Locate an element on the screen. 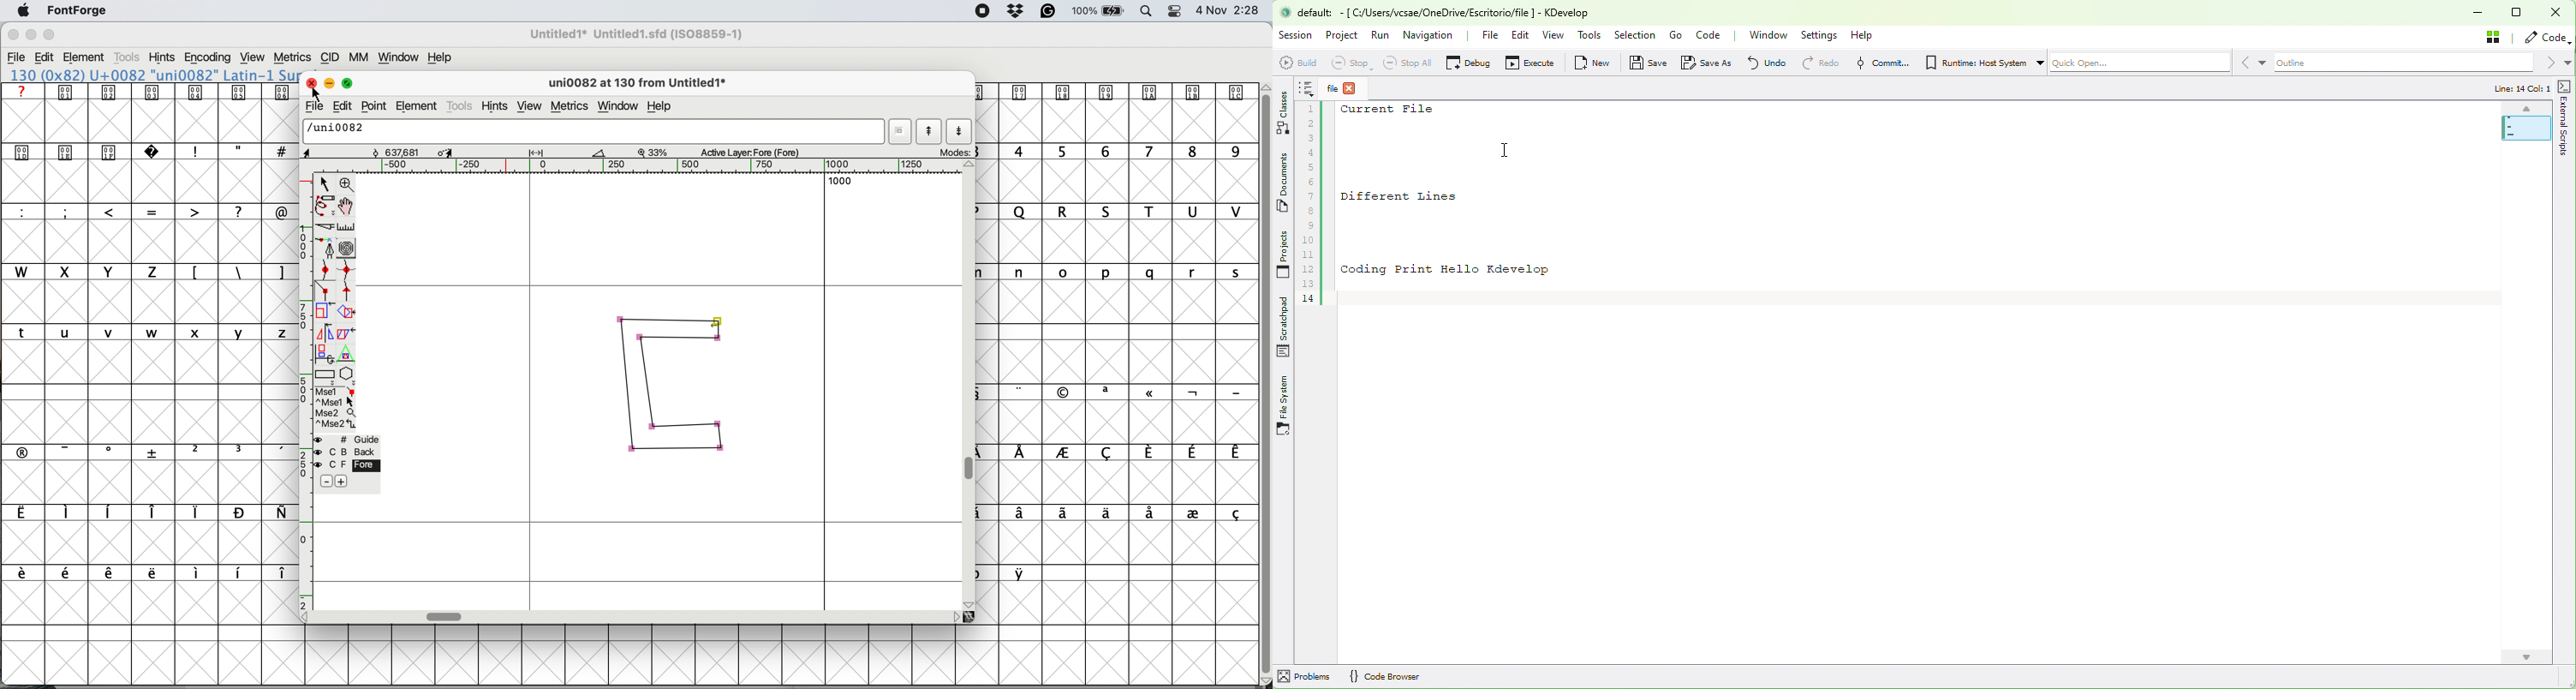 This screenshot has height=700, width=2576. rotate the selection in 3d and project back to plane is located at coordinates (324, 353).